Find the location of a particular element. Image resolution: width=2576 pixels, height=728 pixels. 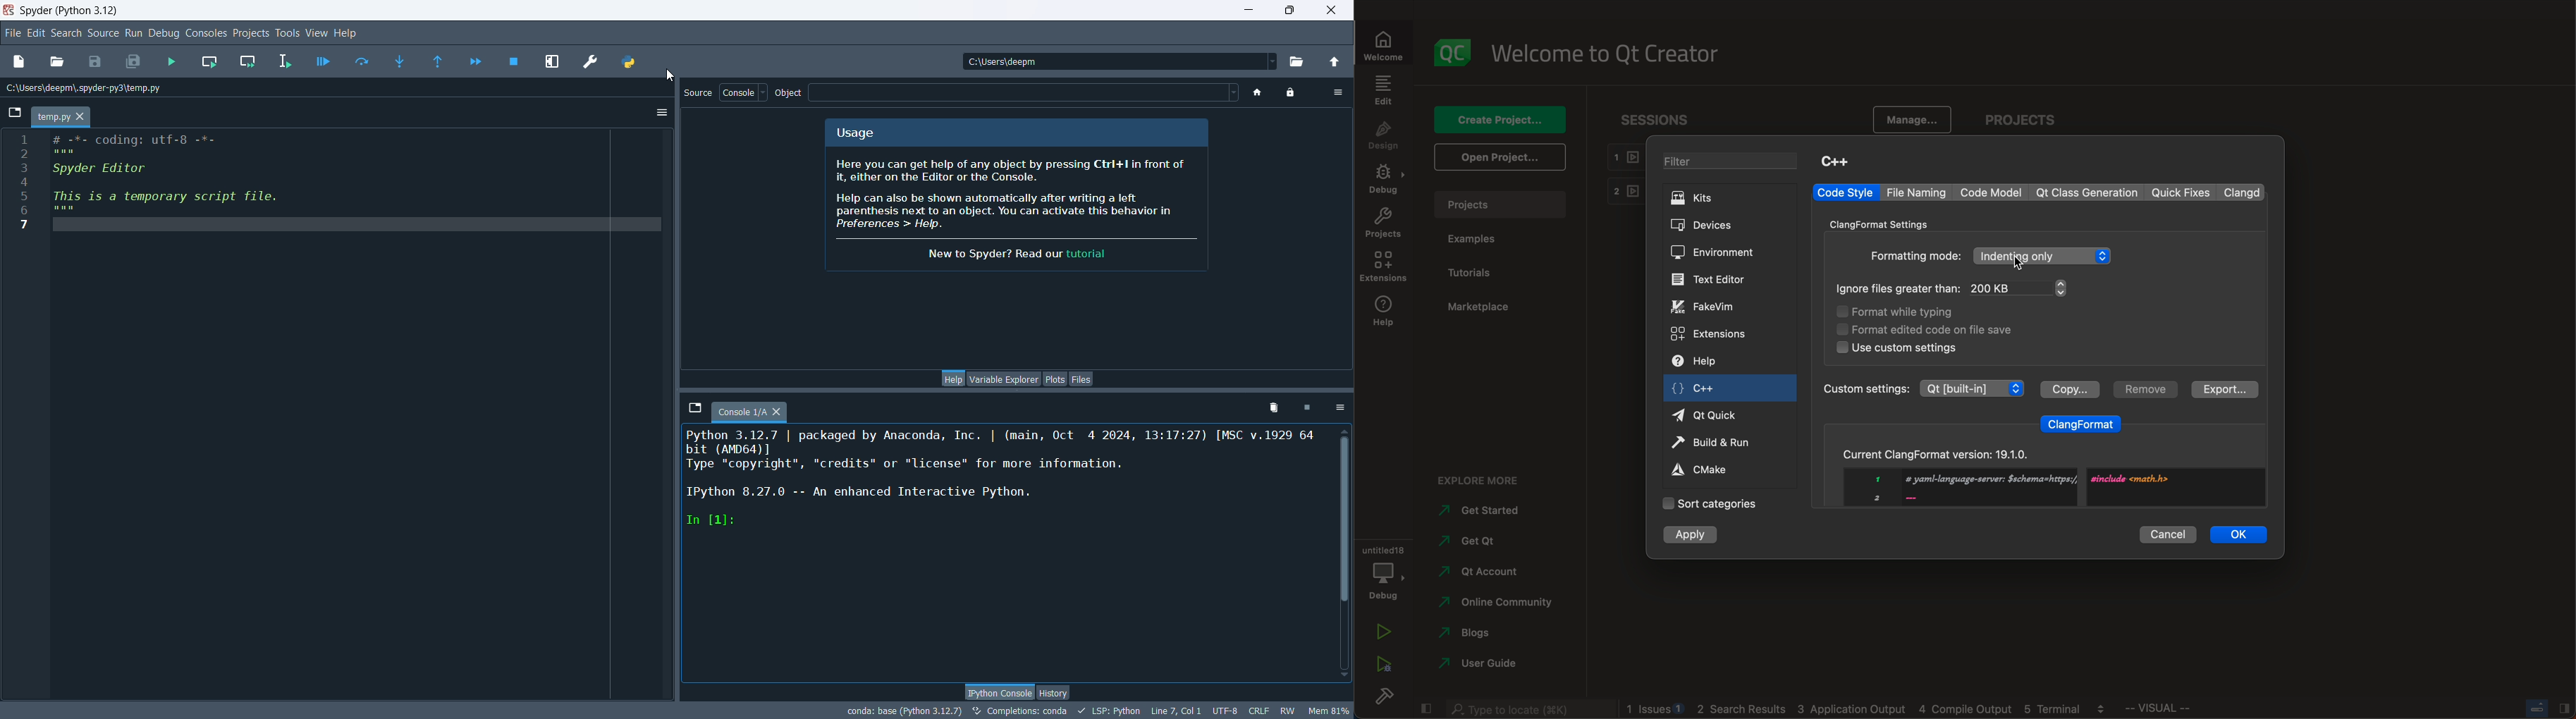

RW is located at coordinates (1288, 711).